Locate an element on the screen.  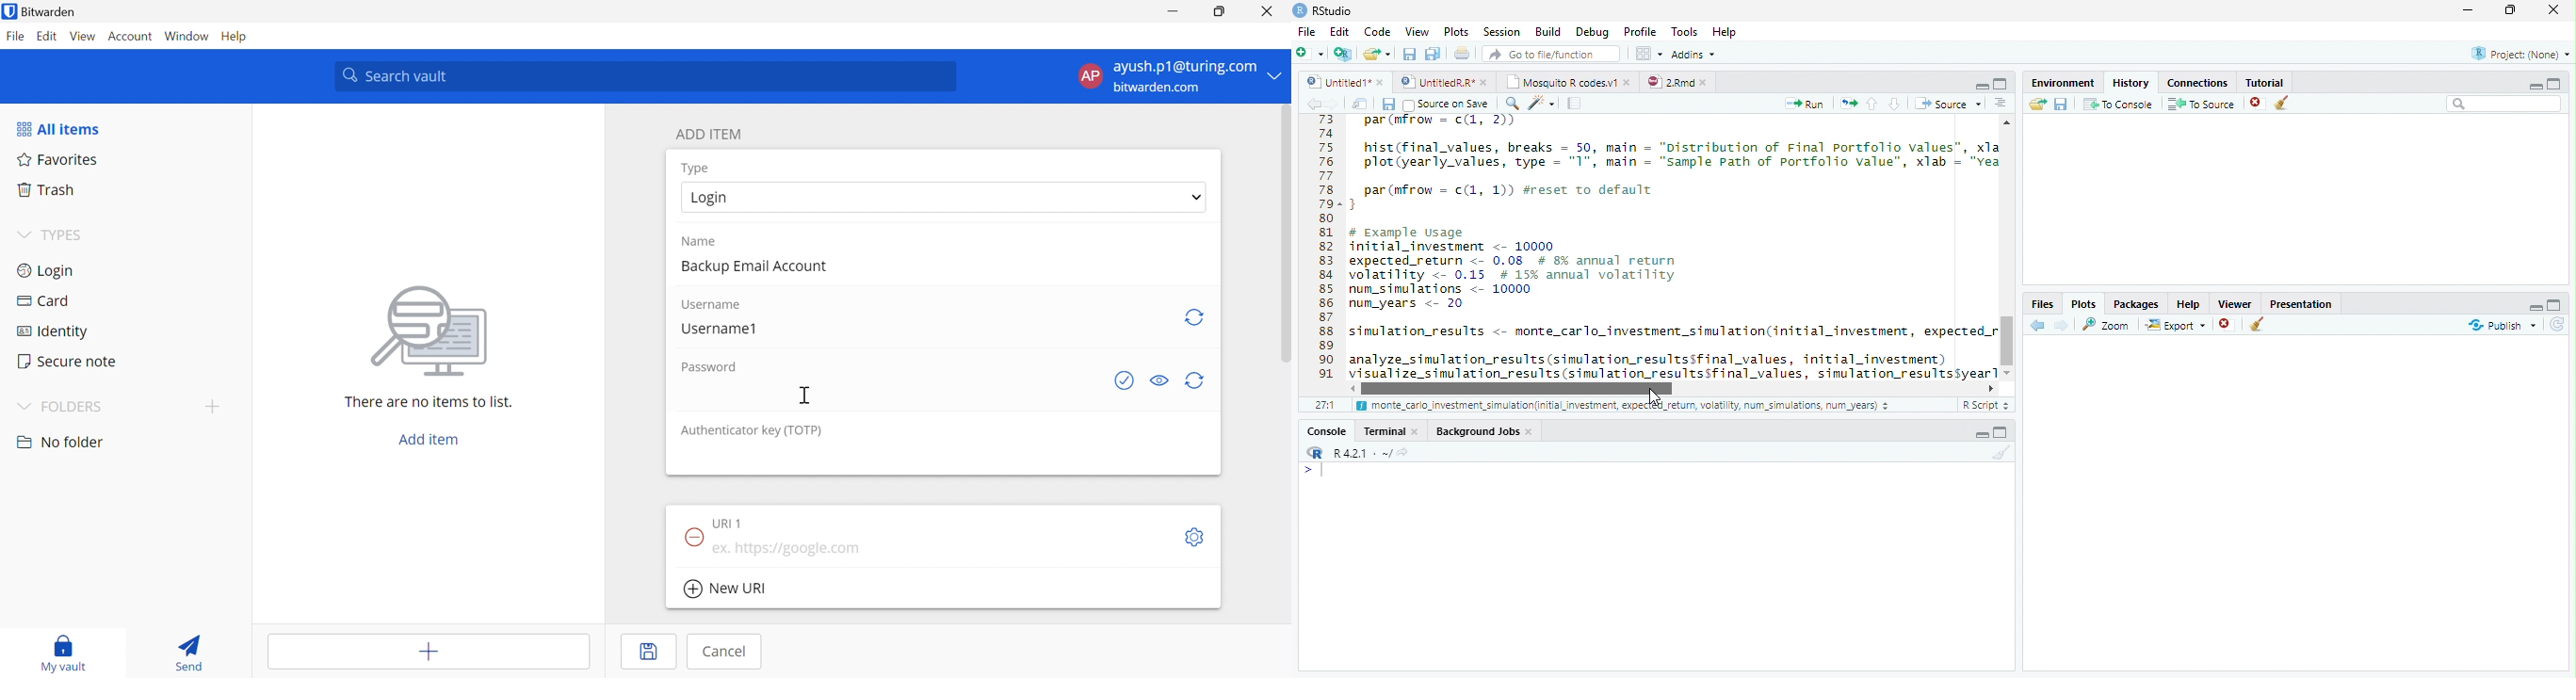
Username is located at coordinates (713, 305).